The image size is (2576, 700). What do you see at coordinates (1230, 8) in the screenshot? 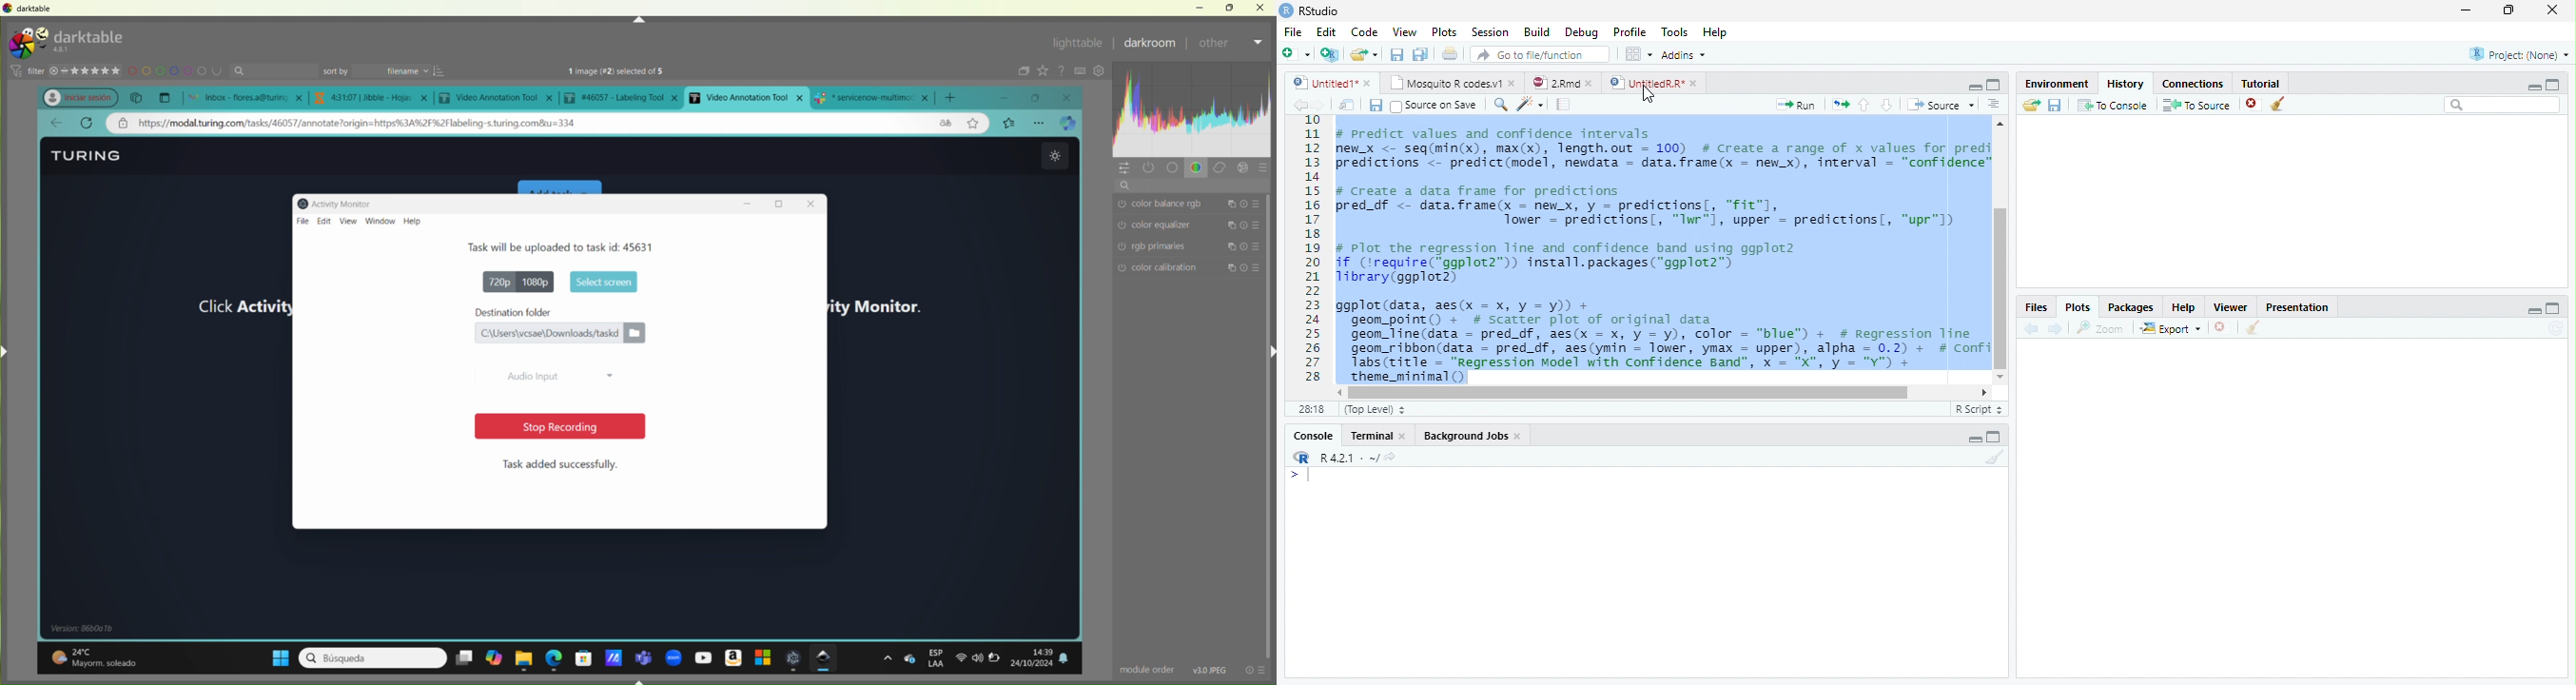
I see `Restore Down` at bounding box center [1230, 8].